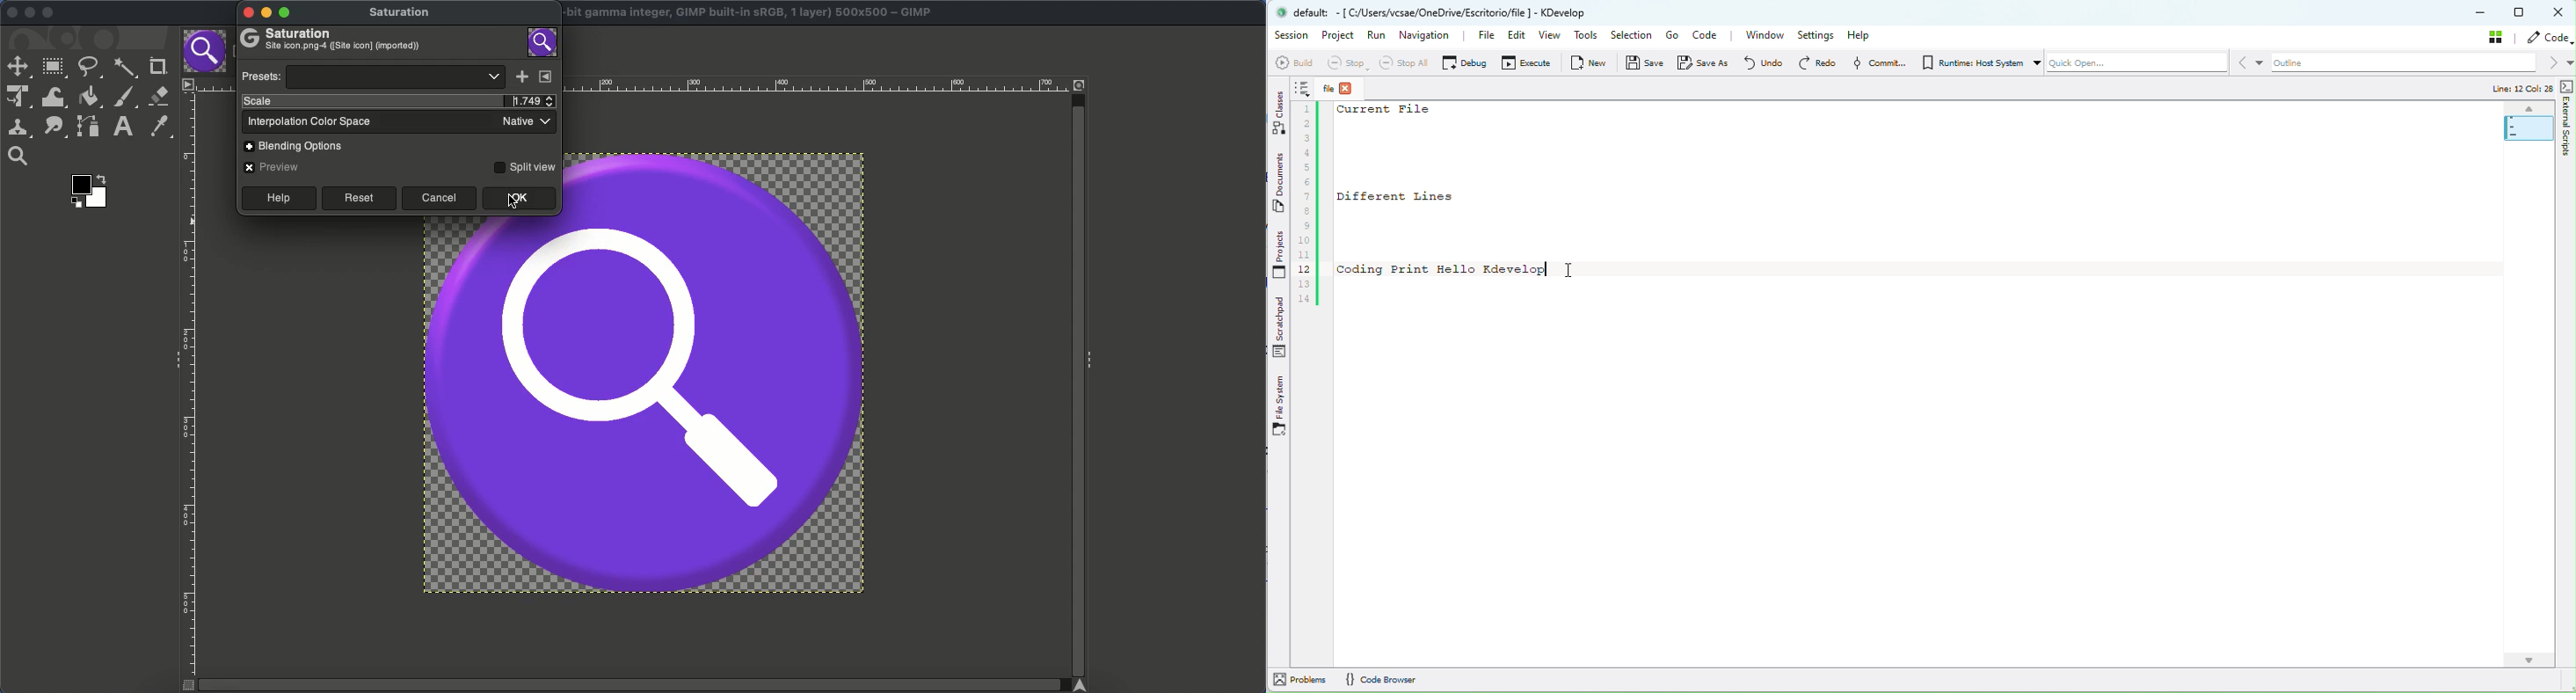 Image resolution: width=2576 pixels, height=700 pixels. Describe the element at coordinates (358, 198) in the screenshot. I see `Reset` at that location.